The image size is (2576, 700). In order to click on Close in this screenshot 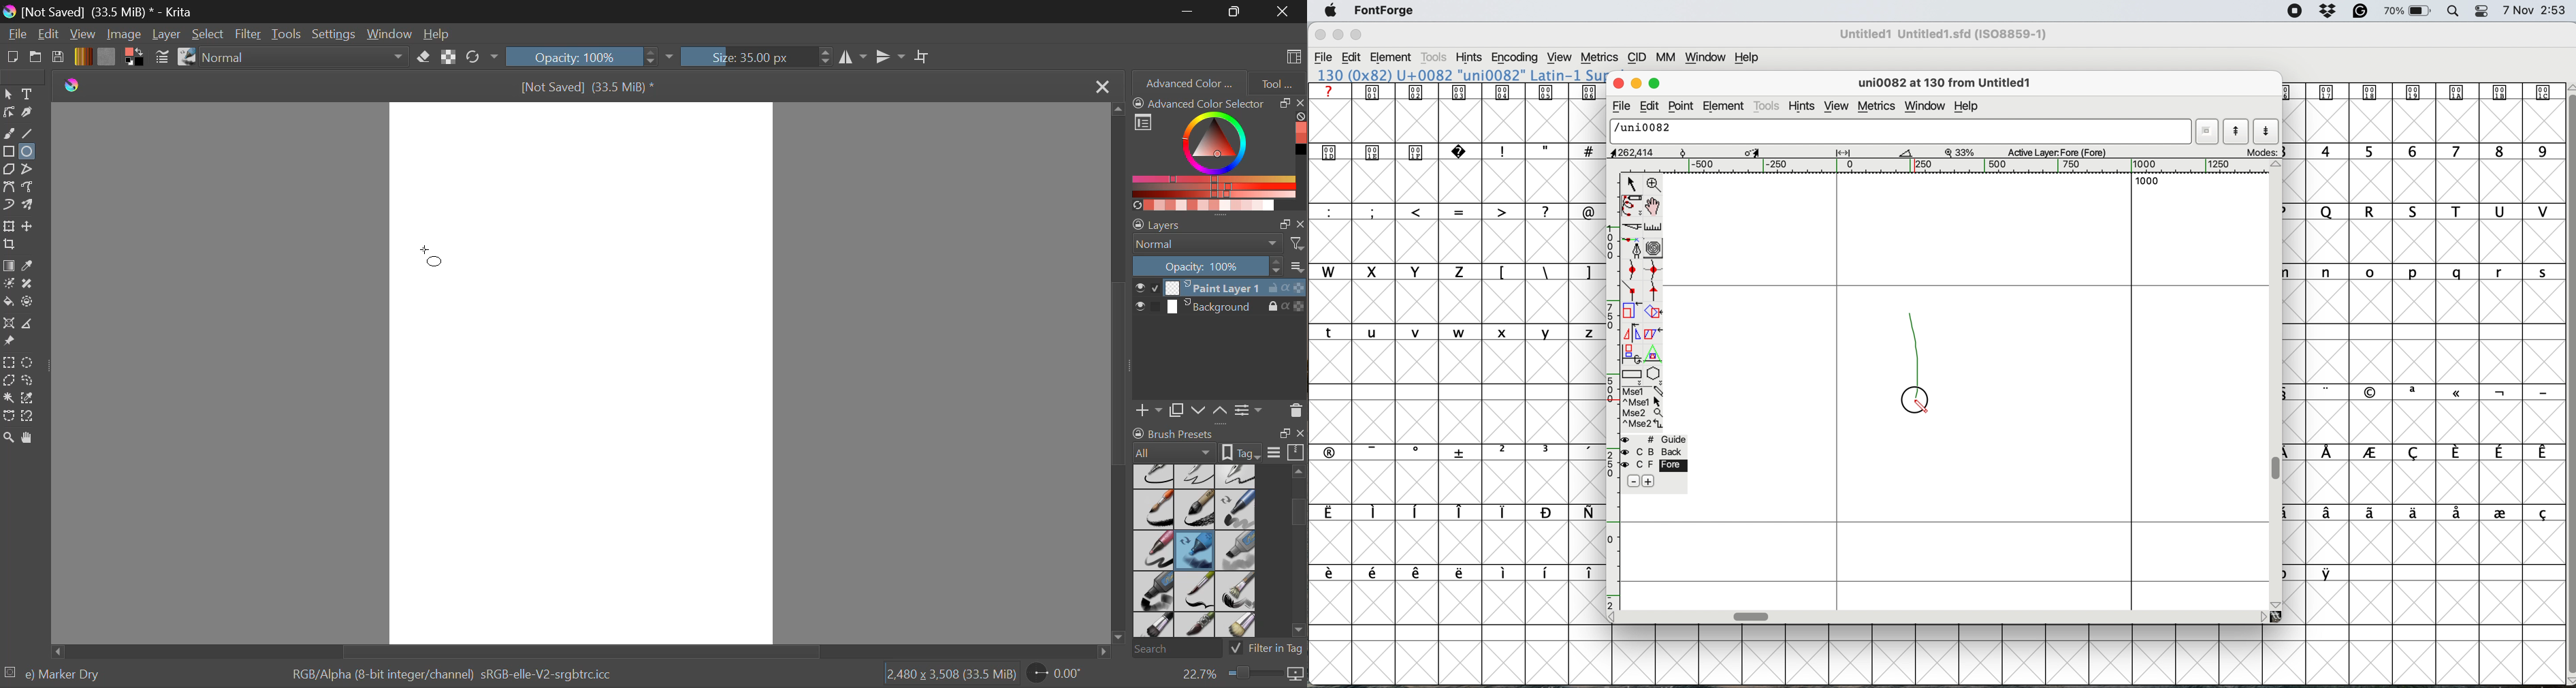, I will do `click(1101, 87)`.